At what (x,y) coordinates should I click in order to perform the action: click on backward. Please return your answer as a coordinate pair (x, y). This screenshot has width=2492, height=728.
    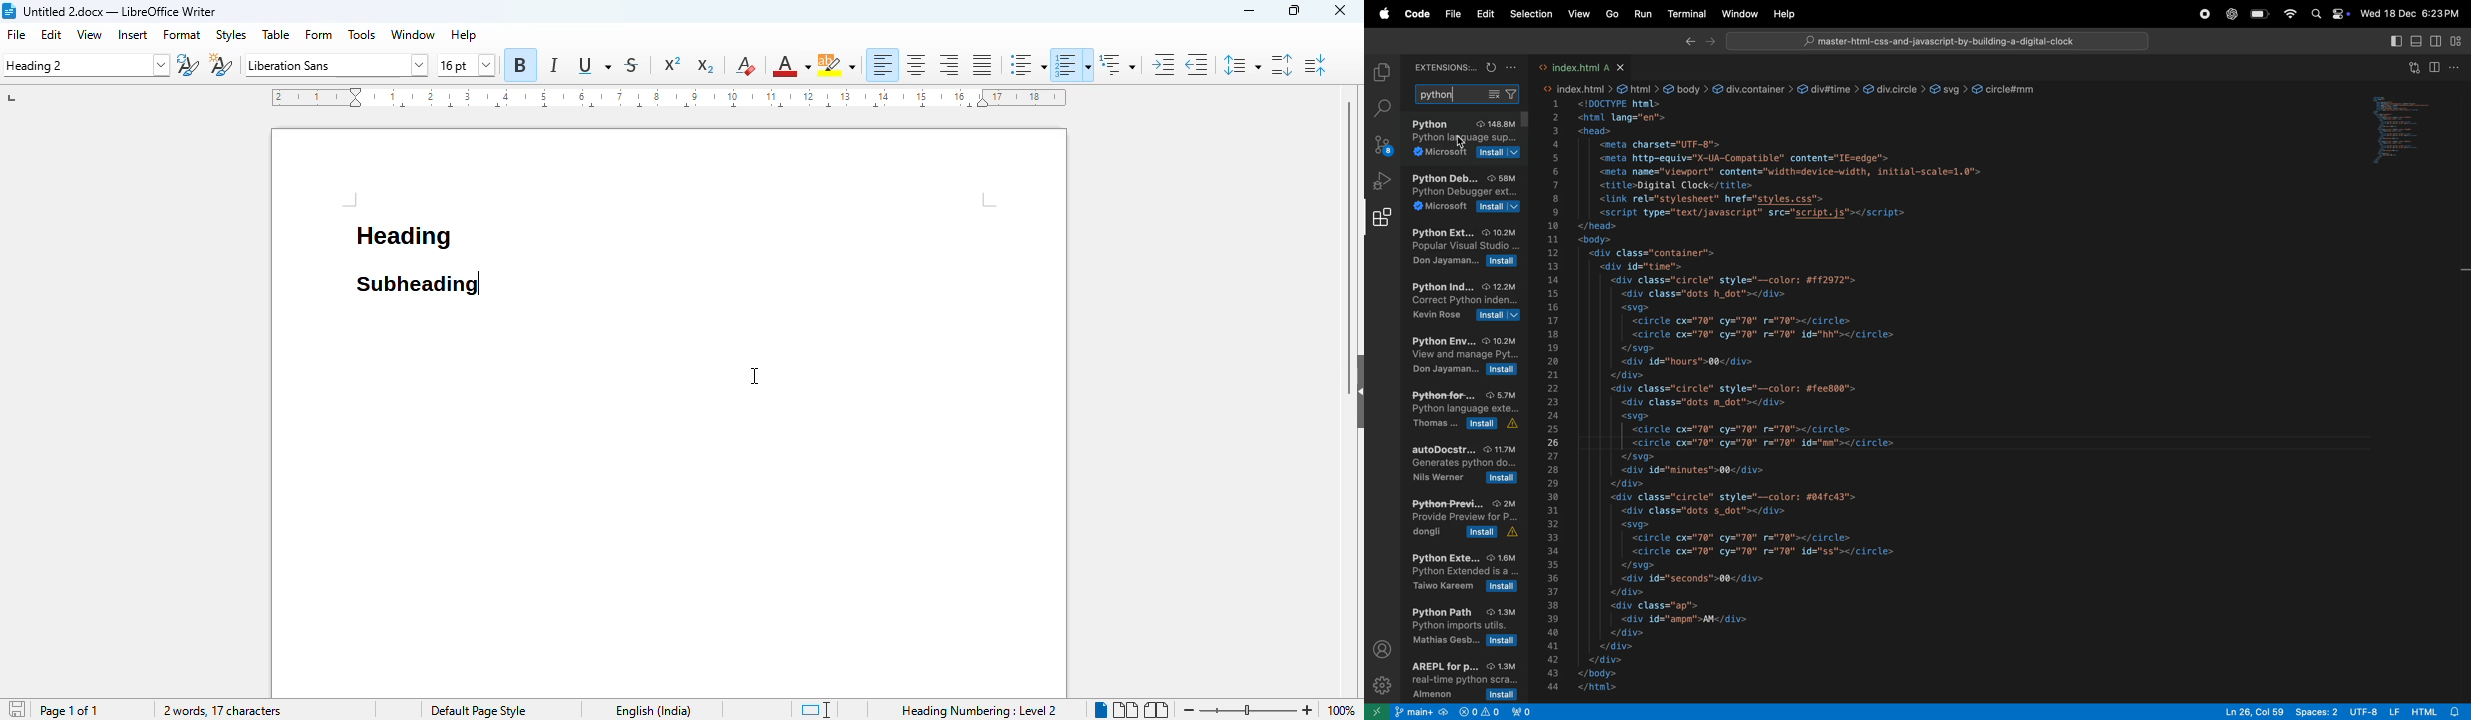
    Looking at the image, I should click on (1685, 42).